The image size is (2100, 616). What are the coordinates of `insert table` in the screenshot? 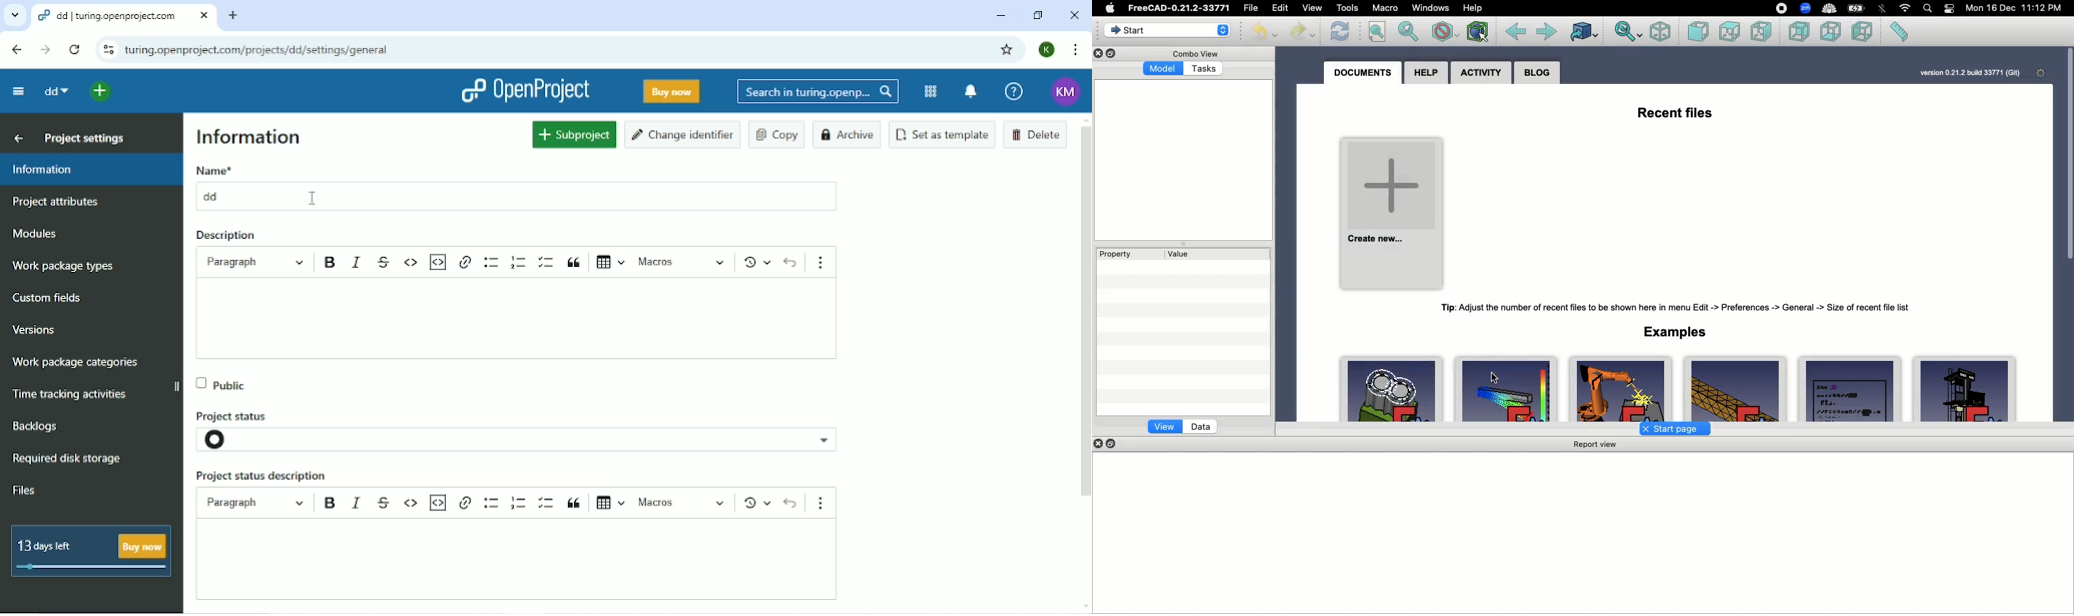 It's located at (611, 500).